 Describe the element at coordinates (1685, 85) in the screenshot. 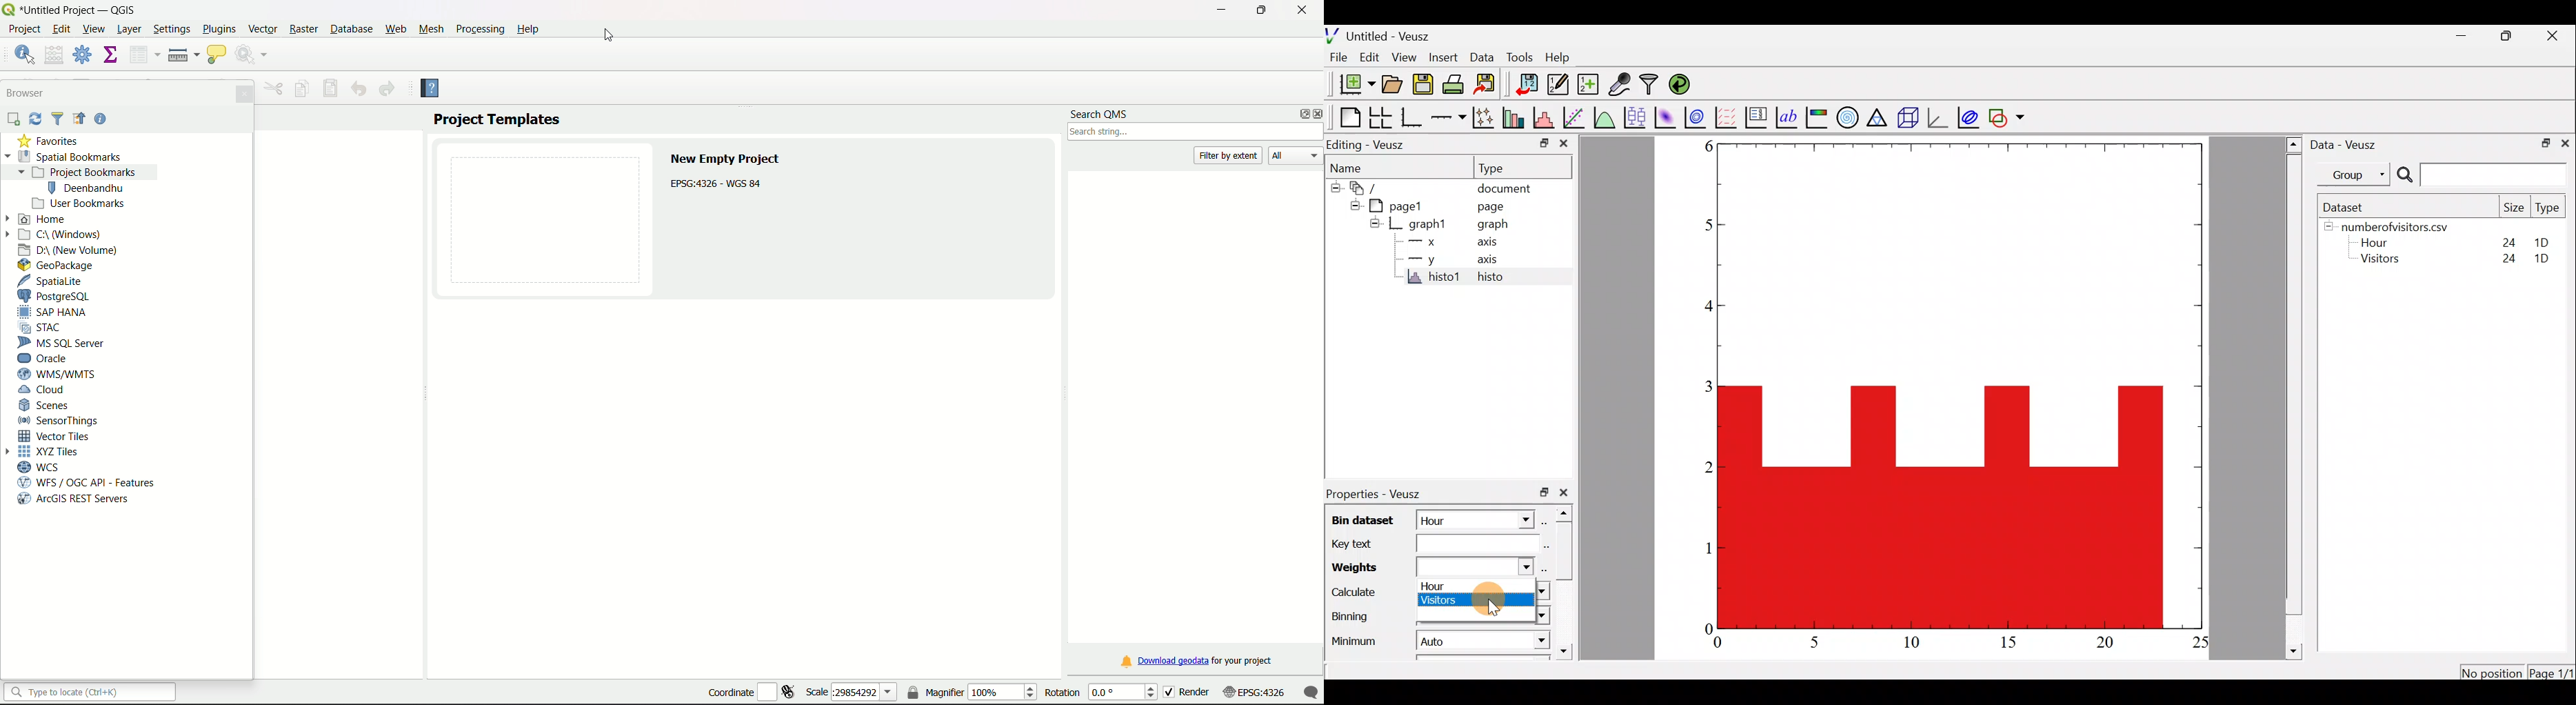

I see `reload linked datasets` at that location.